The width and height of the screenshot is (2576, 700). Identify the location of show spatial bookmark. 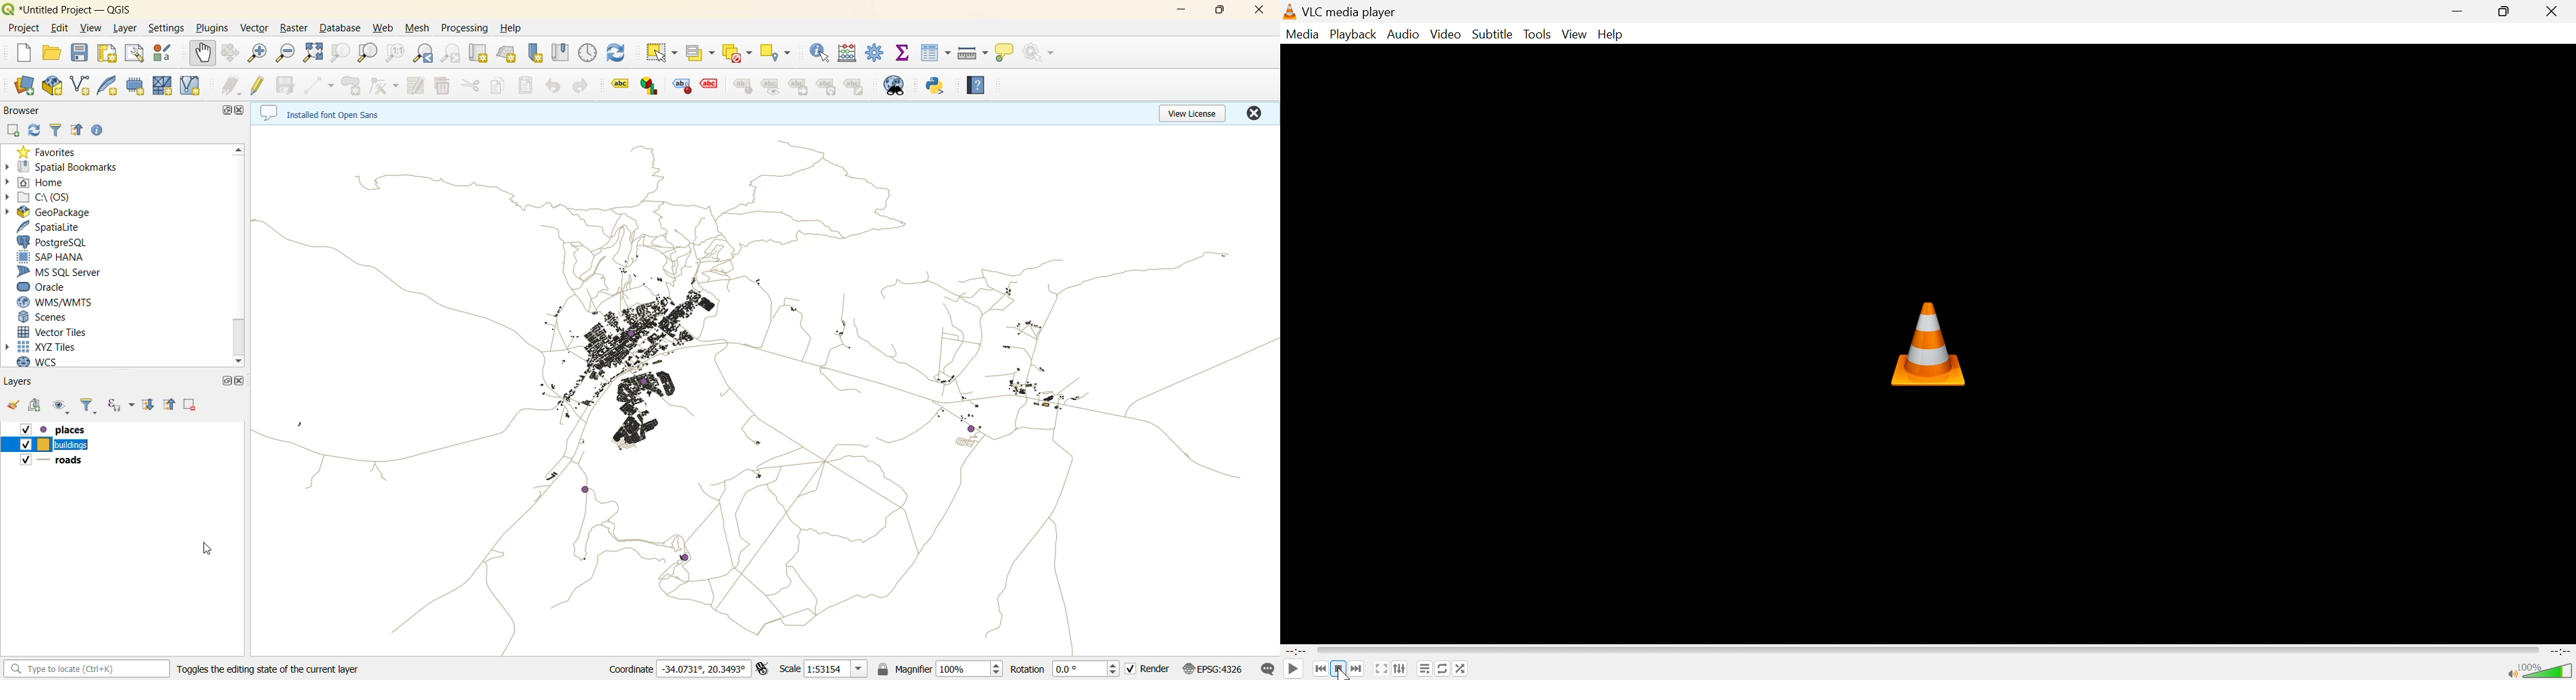
(562, 52).